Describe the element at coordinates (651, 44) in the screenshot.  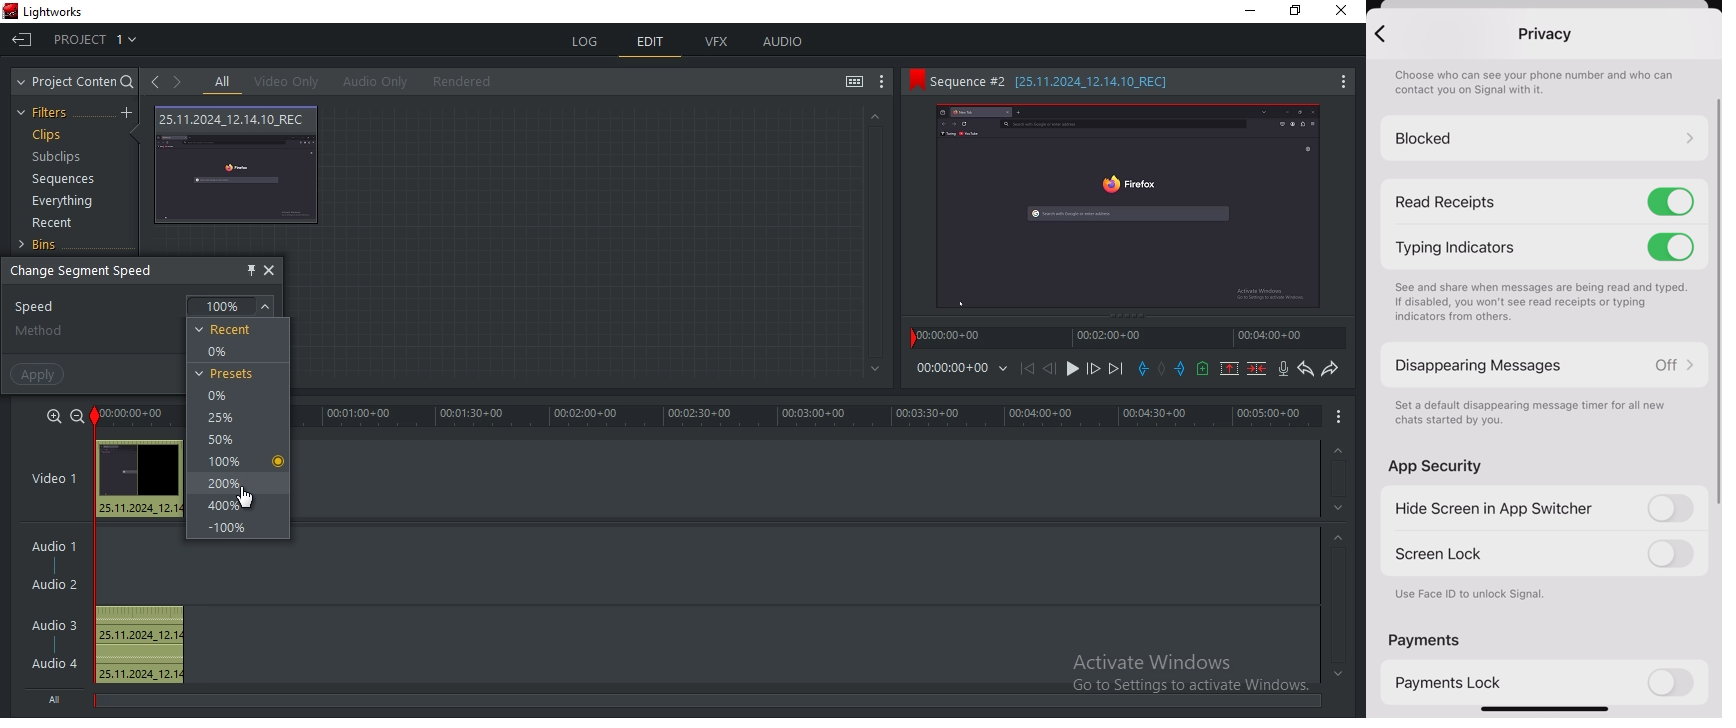
I see `edit` at that location.